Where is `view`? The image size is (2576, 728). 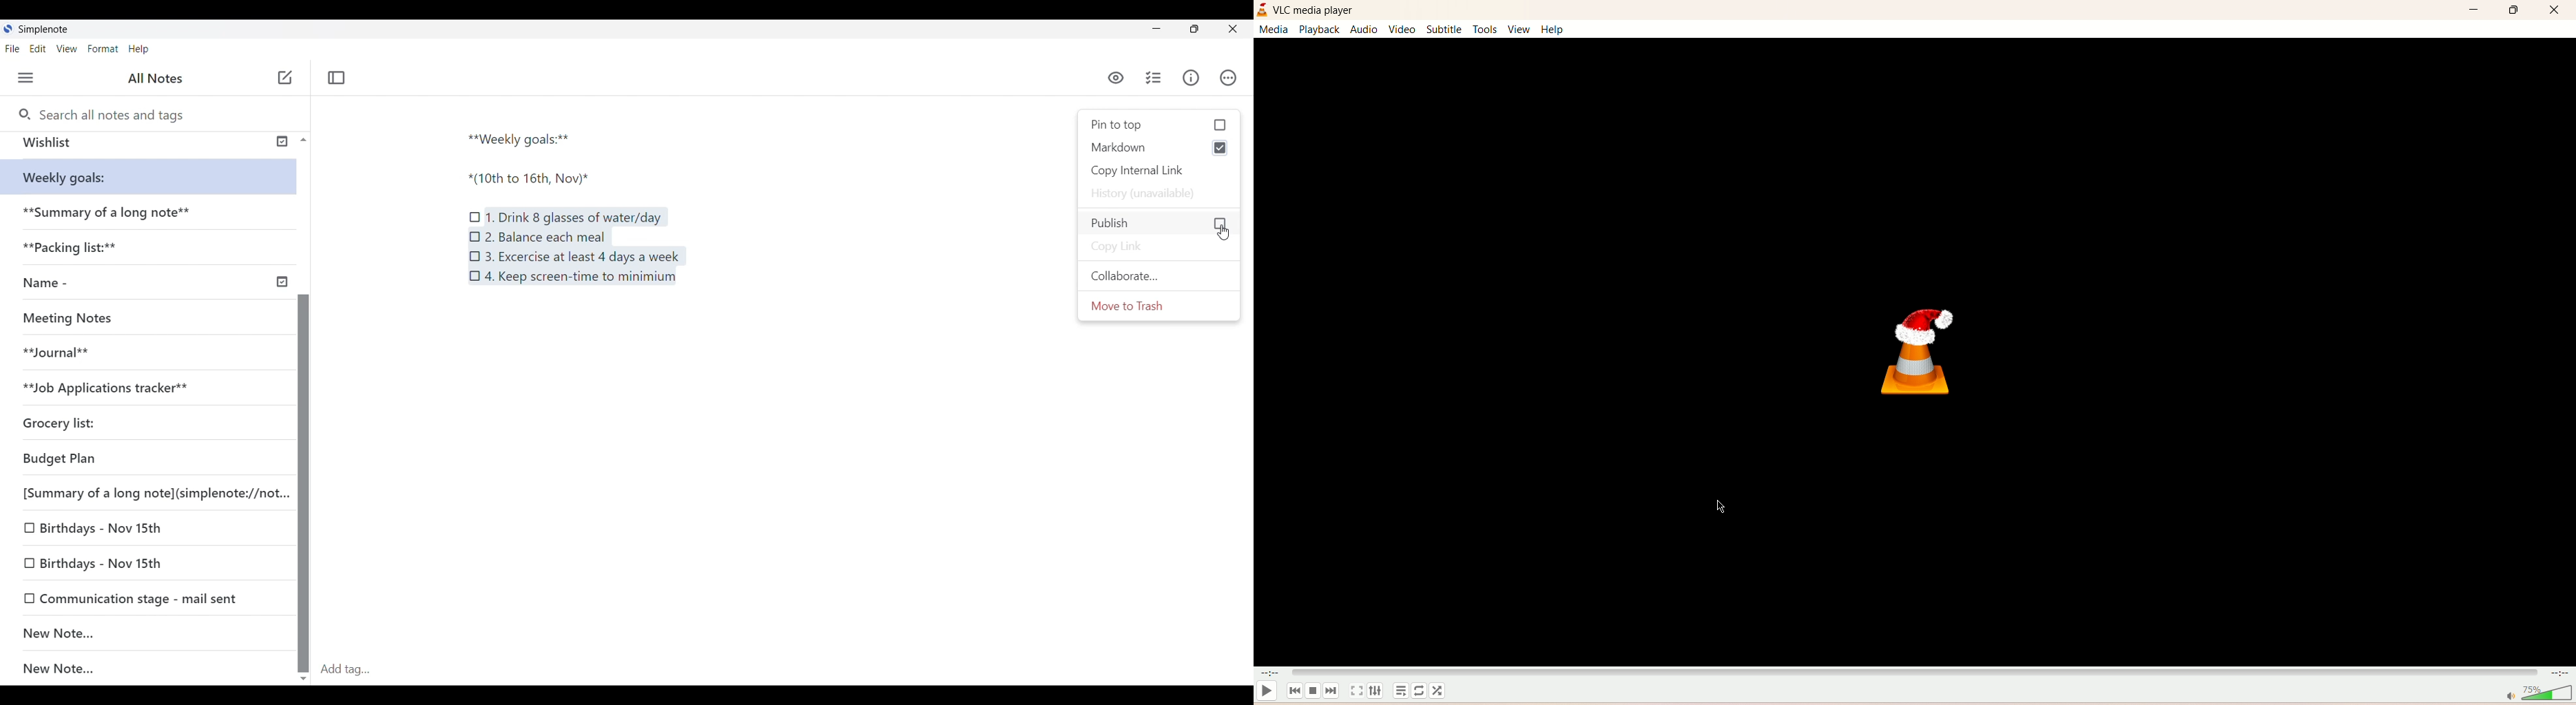
view is located at coordinates (1519, 30).